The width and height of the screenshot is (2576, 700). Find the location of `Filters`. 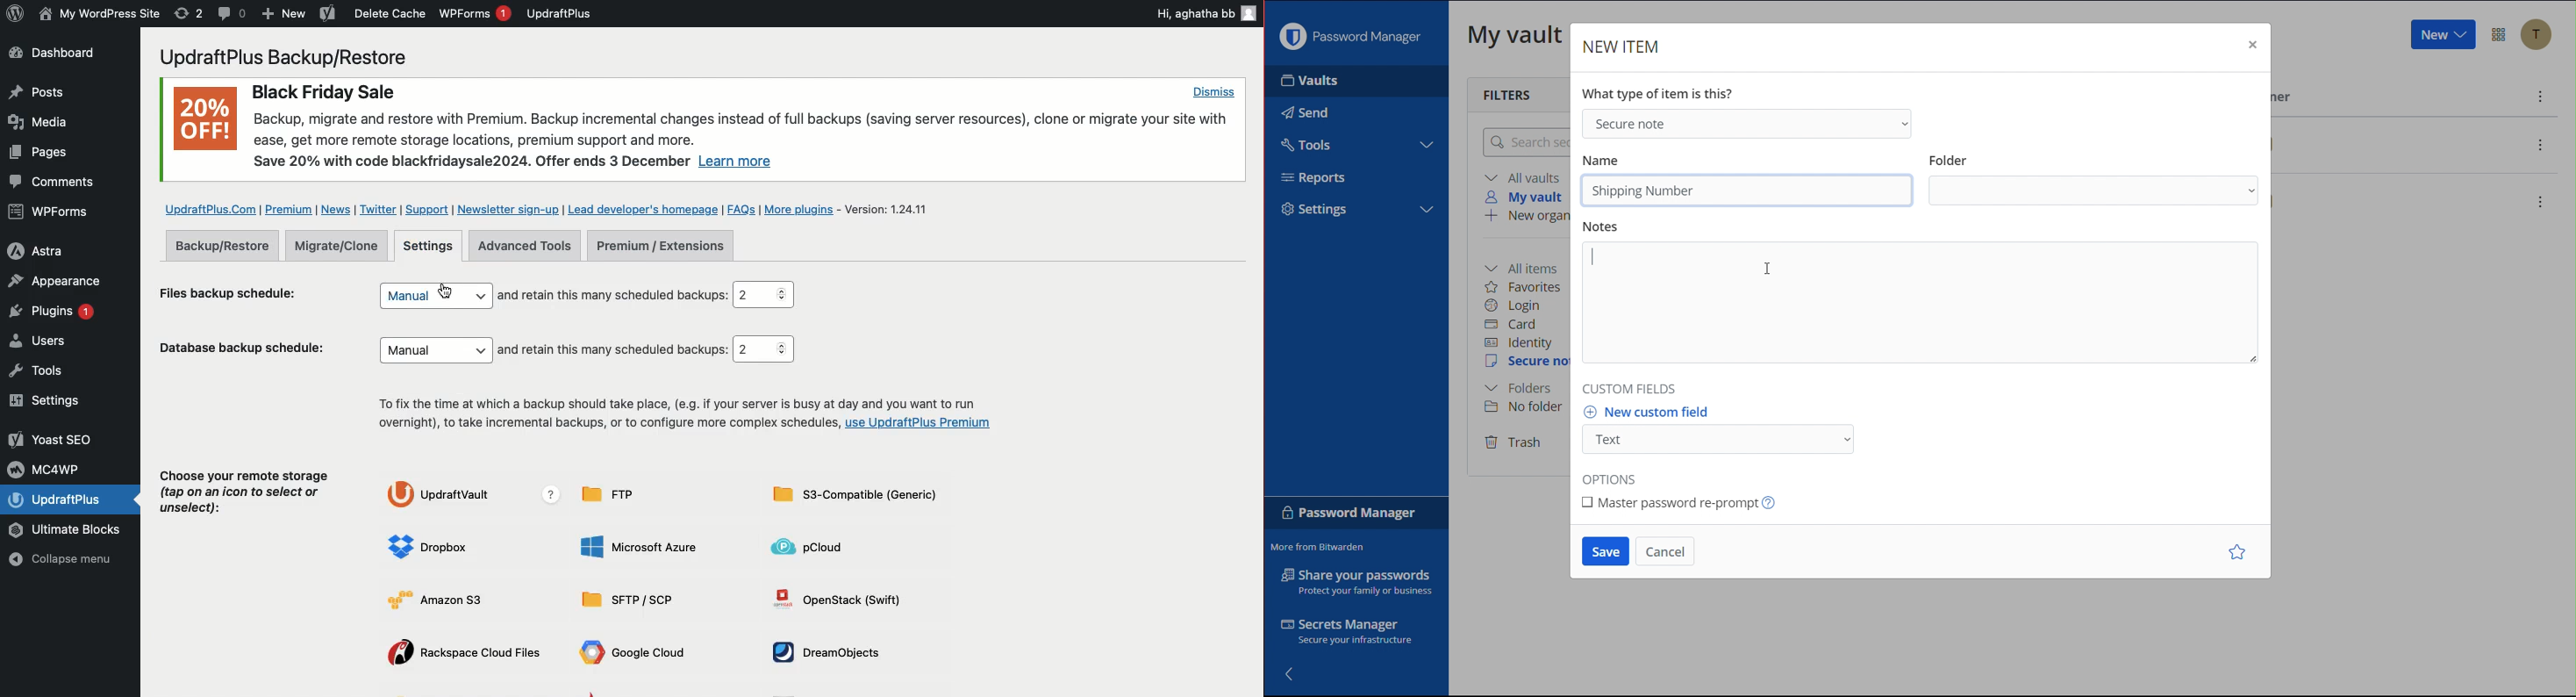

Filters is located at coordinates (1505, 93).